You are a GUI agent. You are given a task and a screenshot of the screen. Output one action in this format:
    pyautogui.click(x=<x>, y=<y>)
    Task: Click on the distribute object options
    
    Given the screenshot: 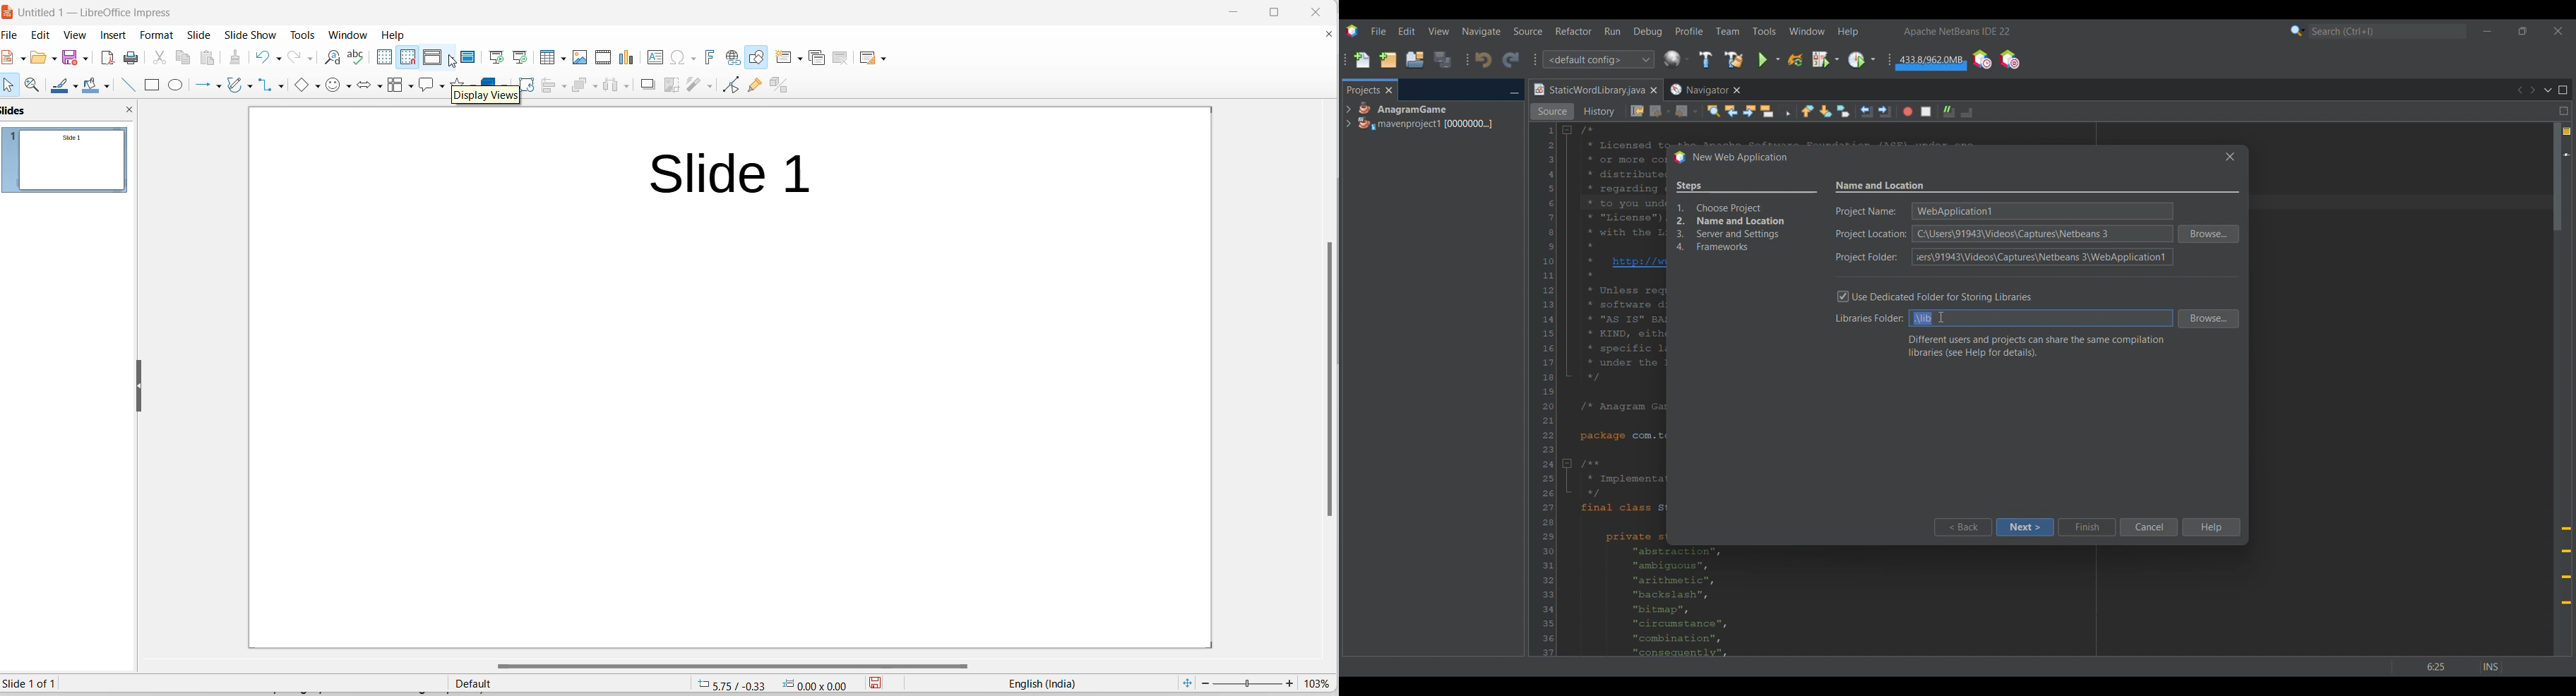 What is the action you would take?
    pyautogui.click(x=625, y=88)
    